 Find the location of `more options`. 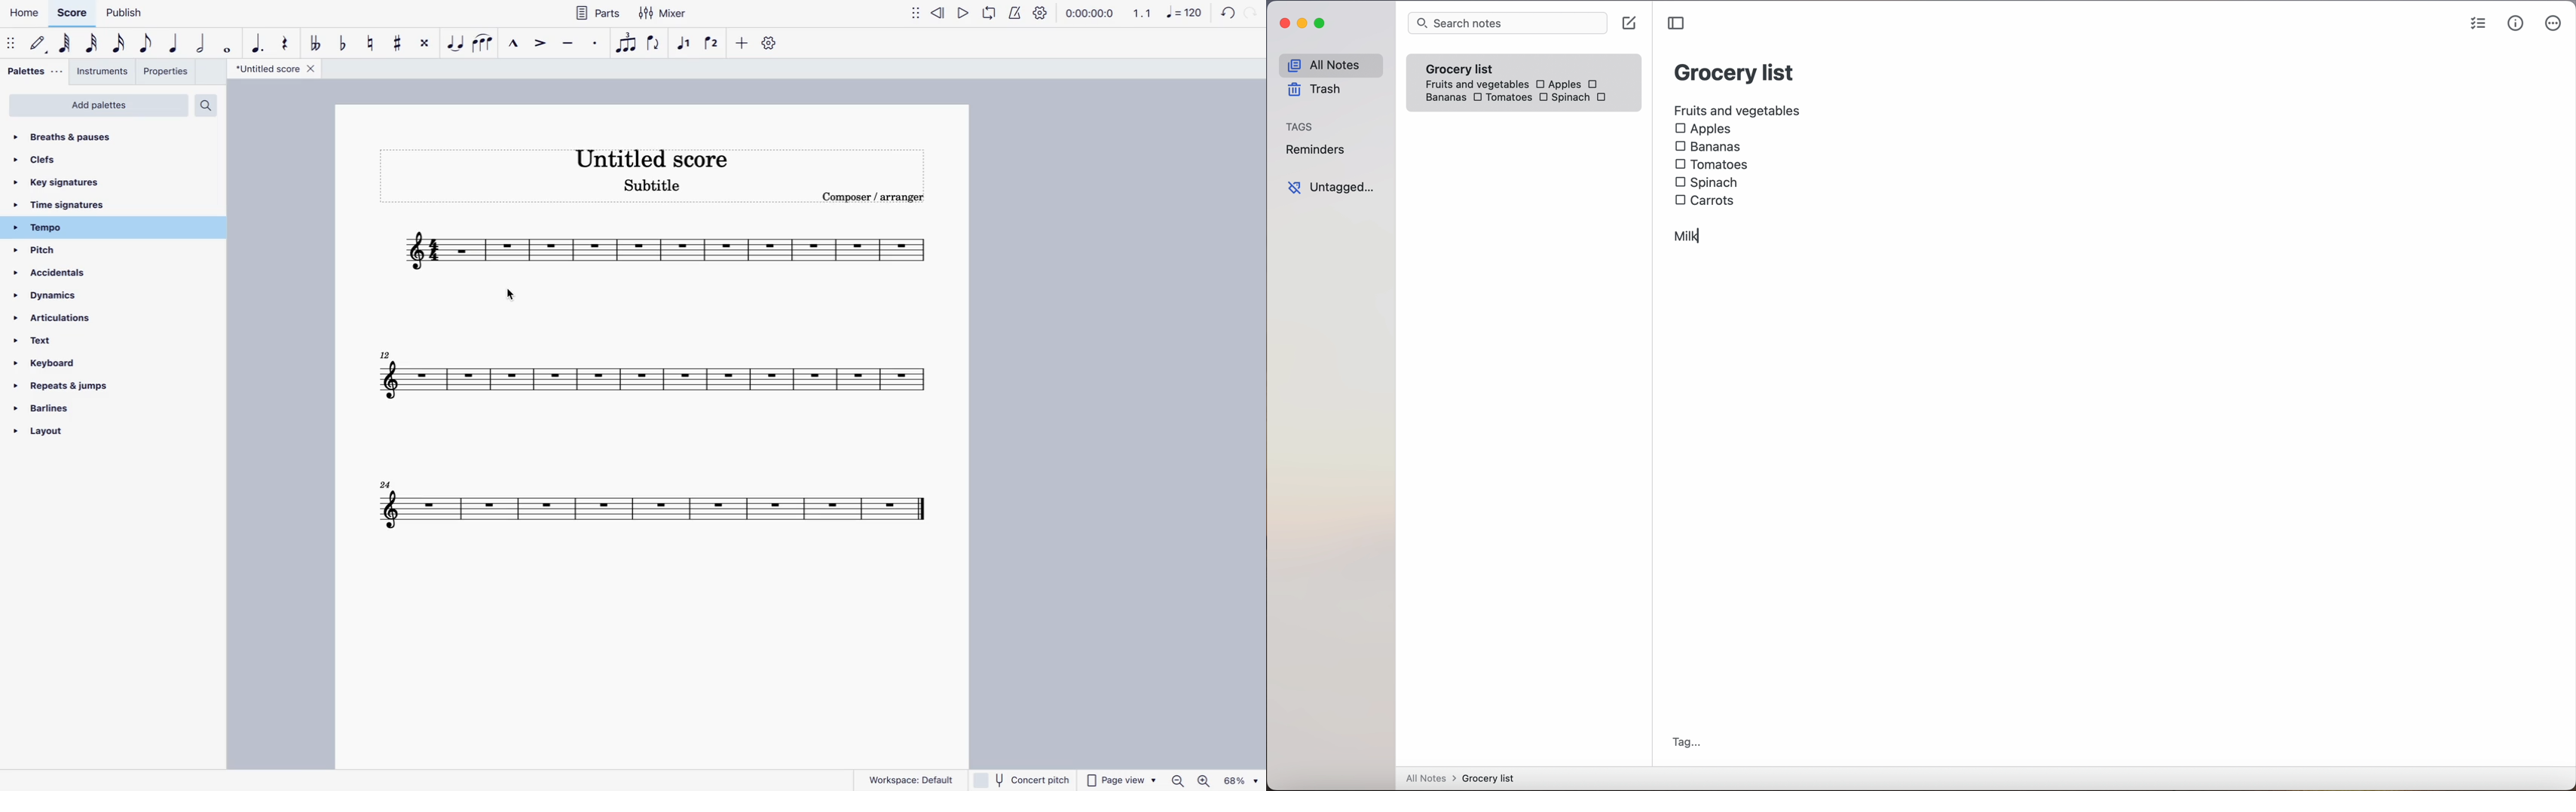

more options is located at coordinates (2553, 26).